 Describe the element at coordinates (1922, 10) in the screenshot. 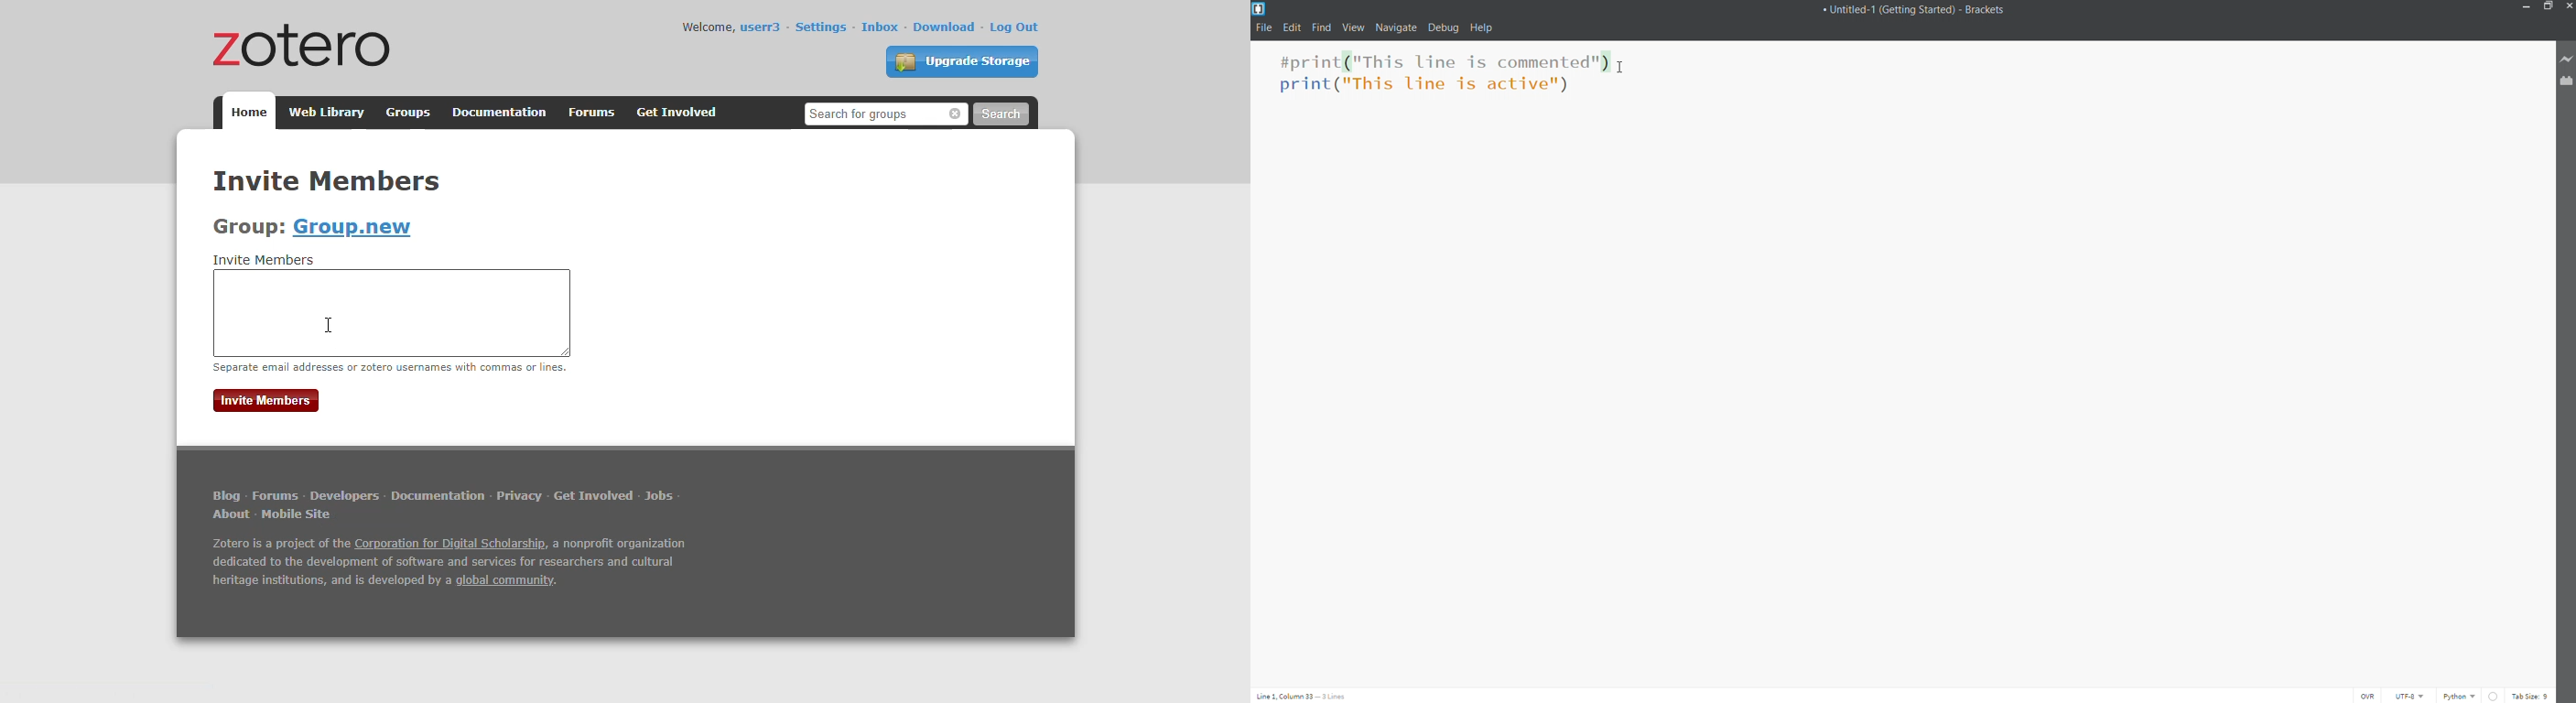

I see `Title` at that location.